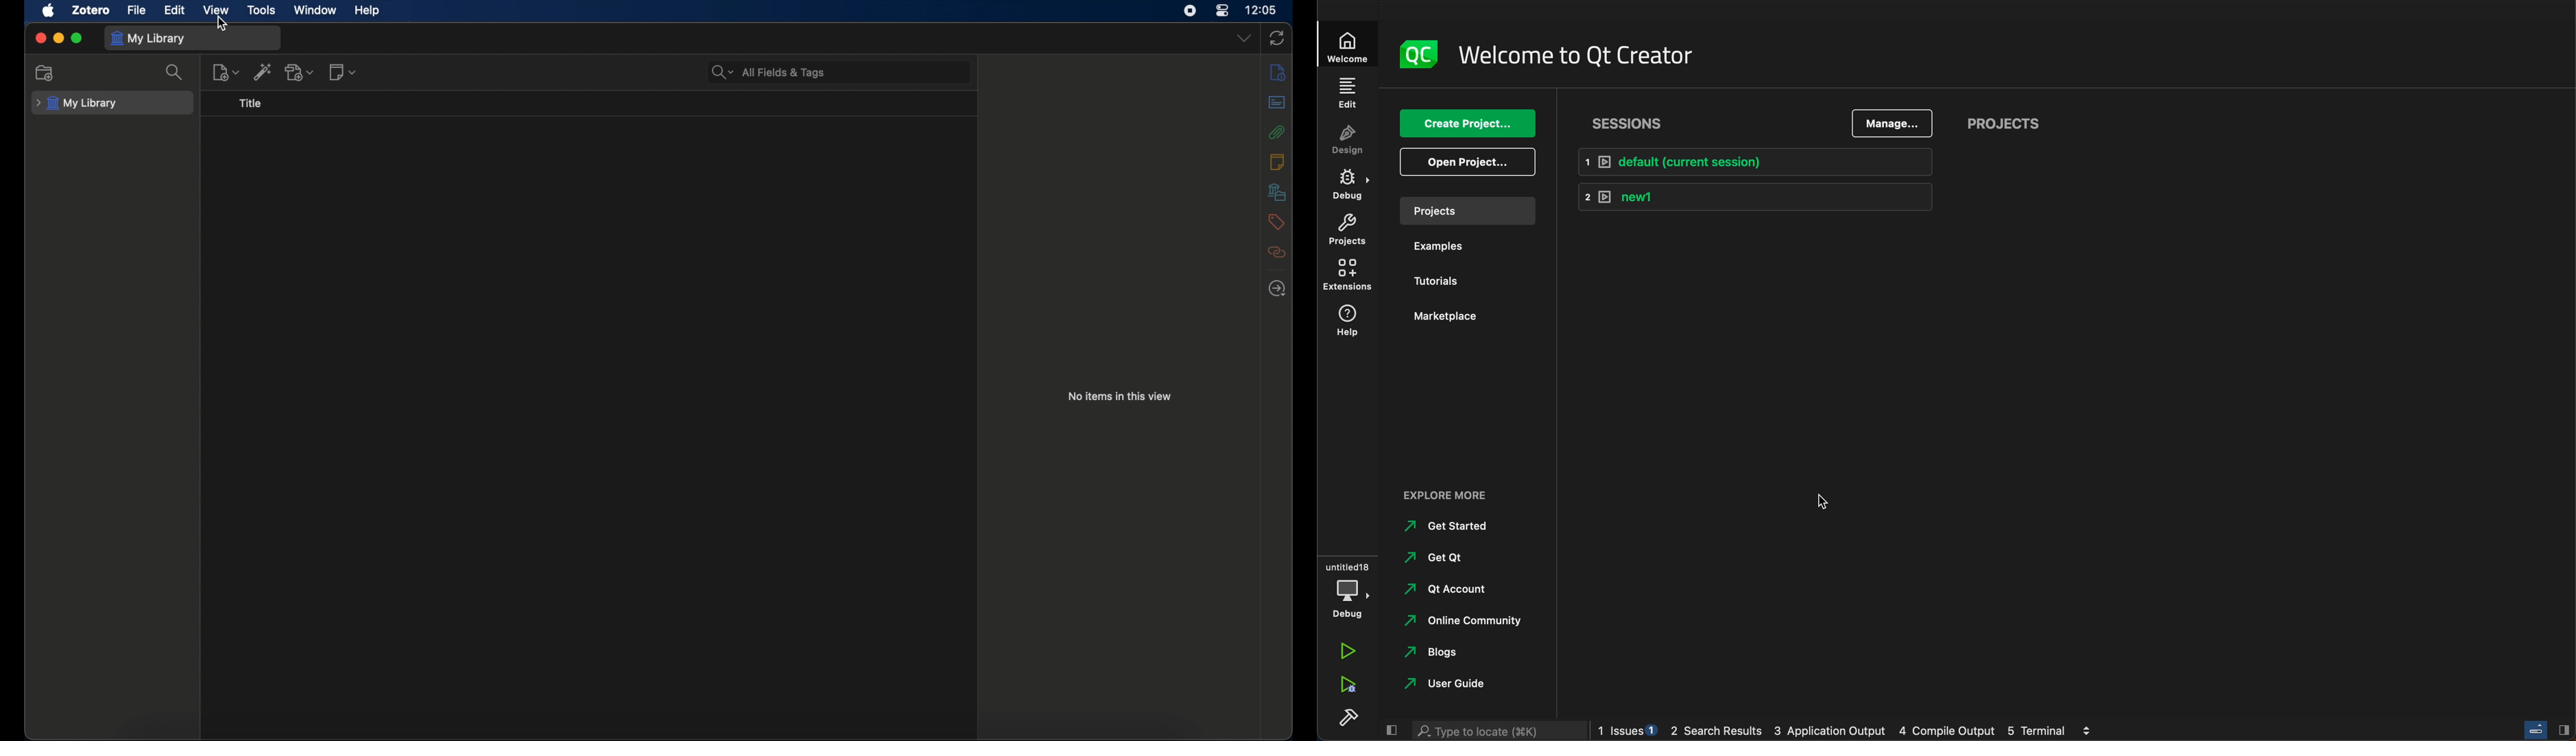 This screenshot has height=756, width=2576. I want to click on tools, so click(262, 10).